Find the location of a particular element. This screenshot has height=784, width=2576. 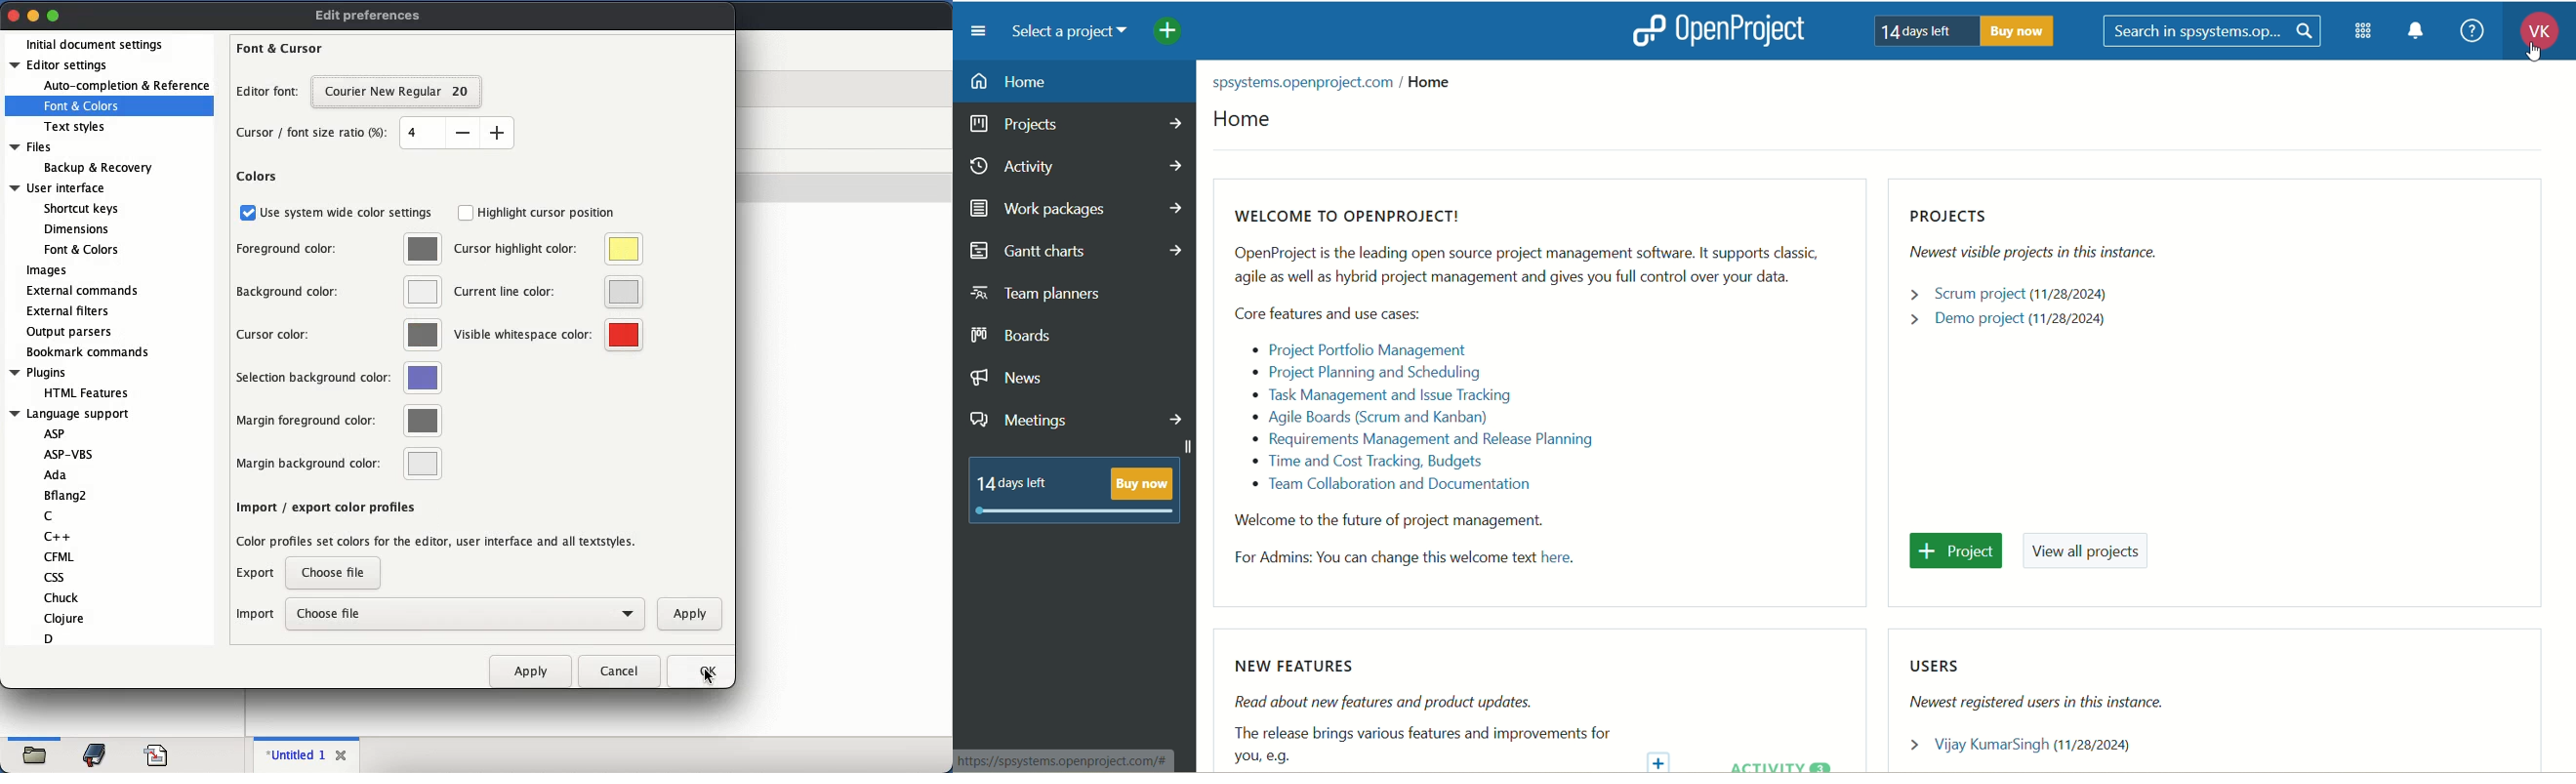

color is located at coordinates (622, 248).